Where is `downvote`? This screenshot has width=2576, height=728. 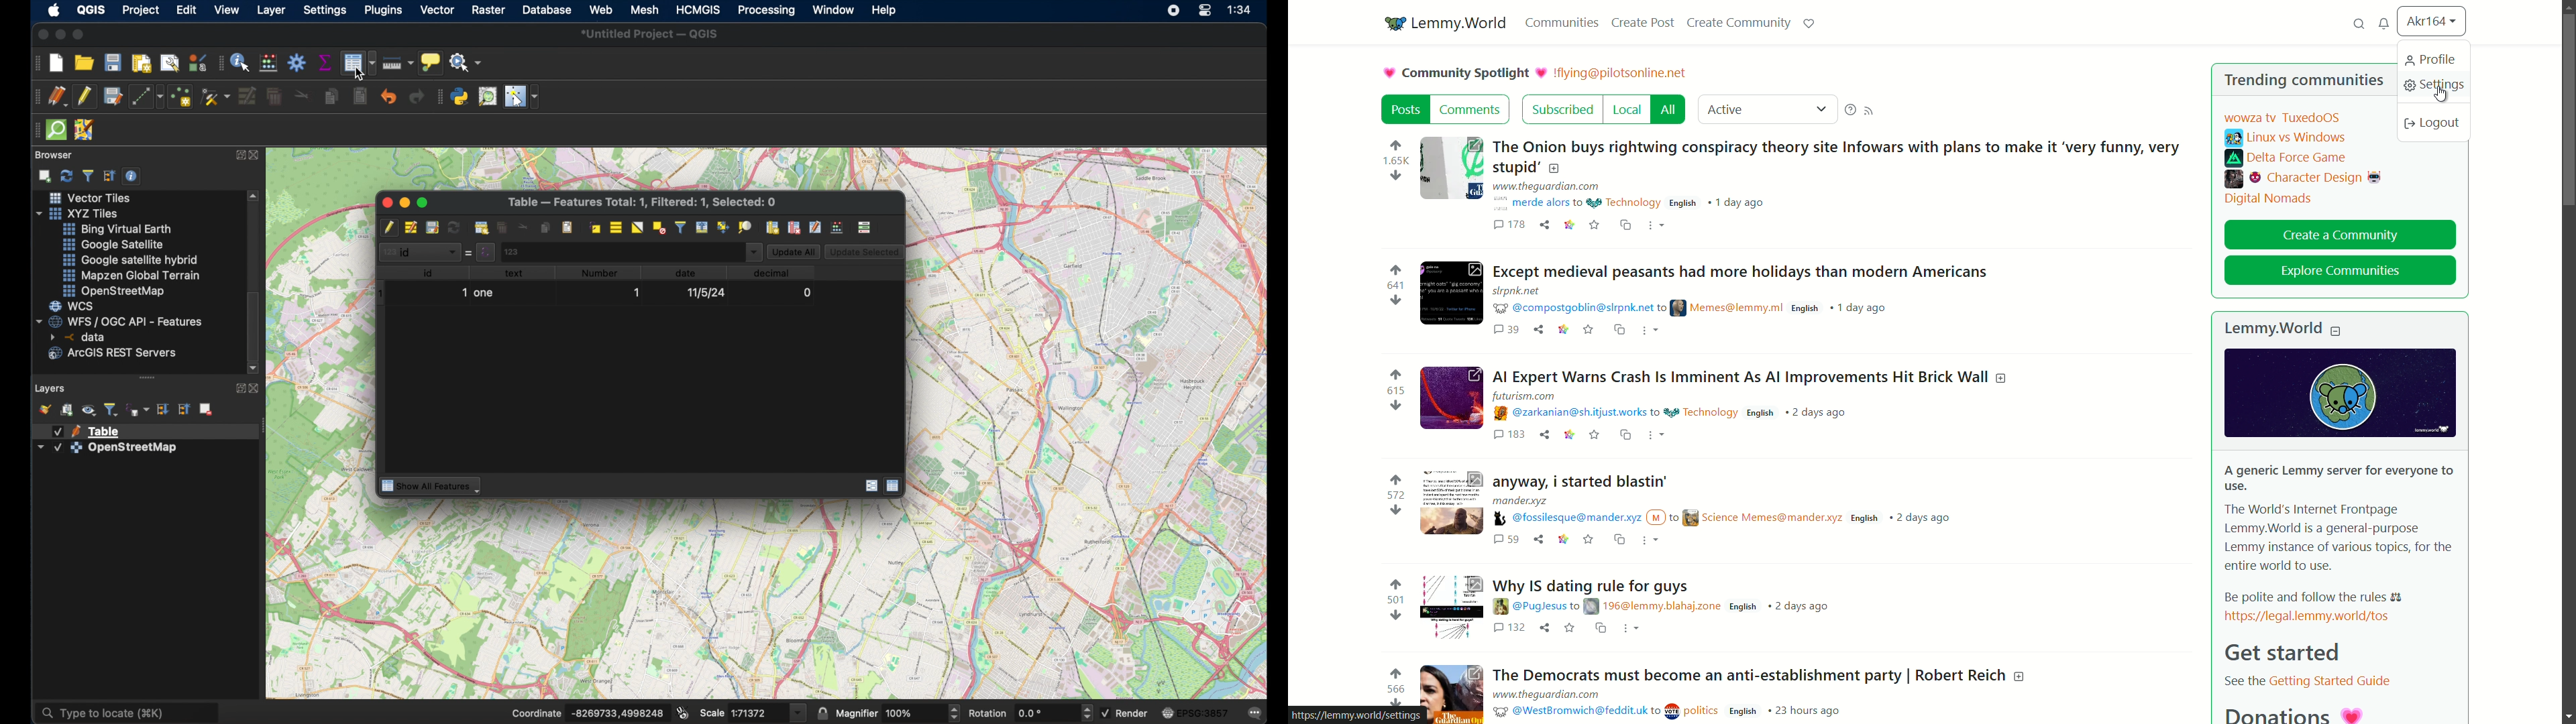
downvote is located at coordinates (1395, 615).